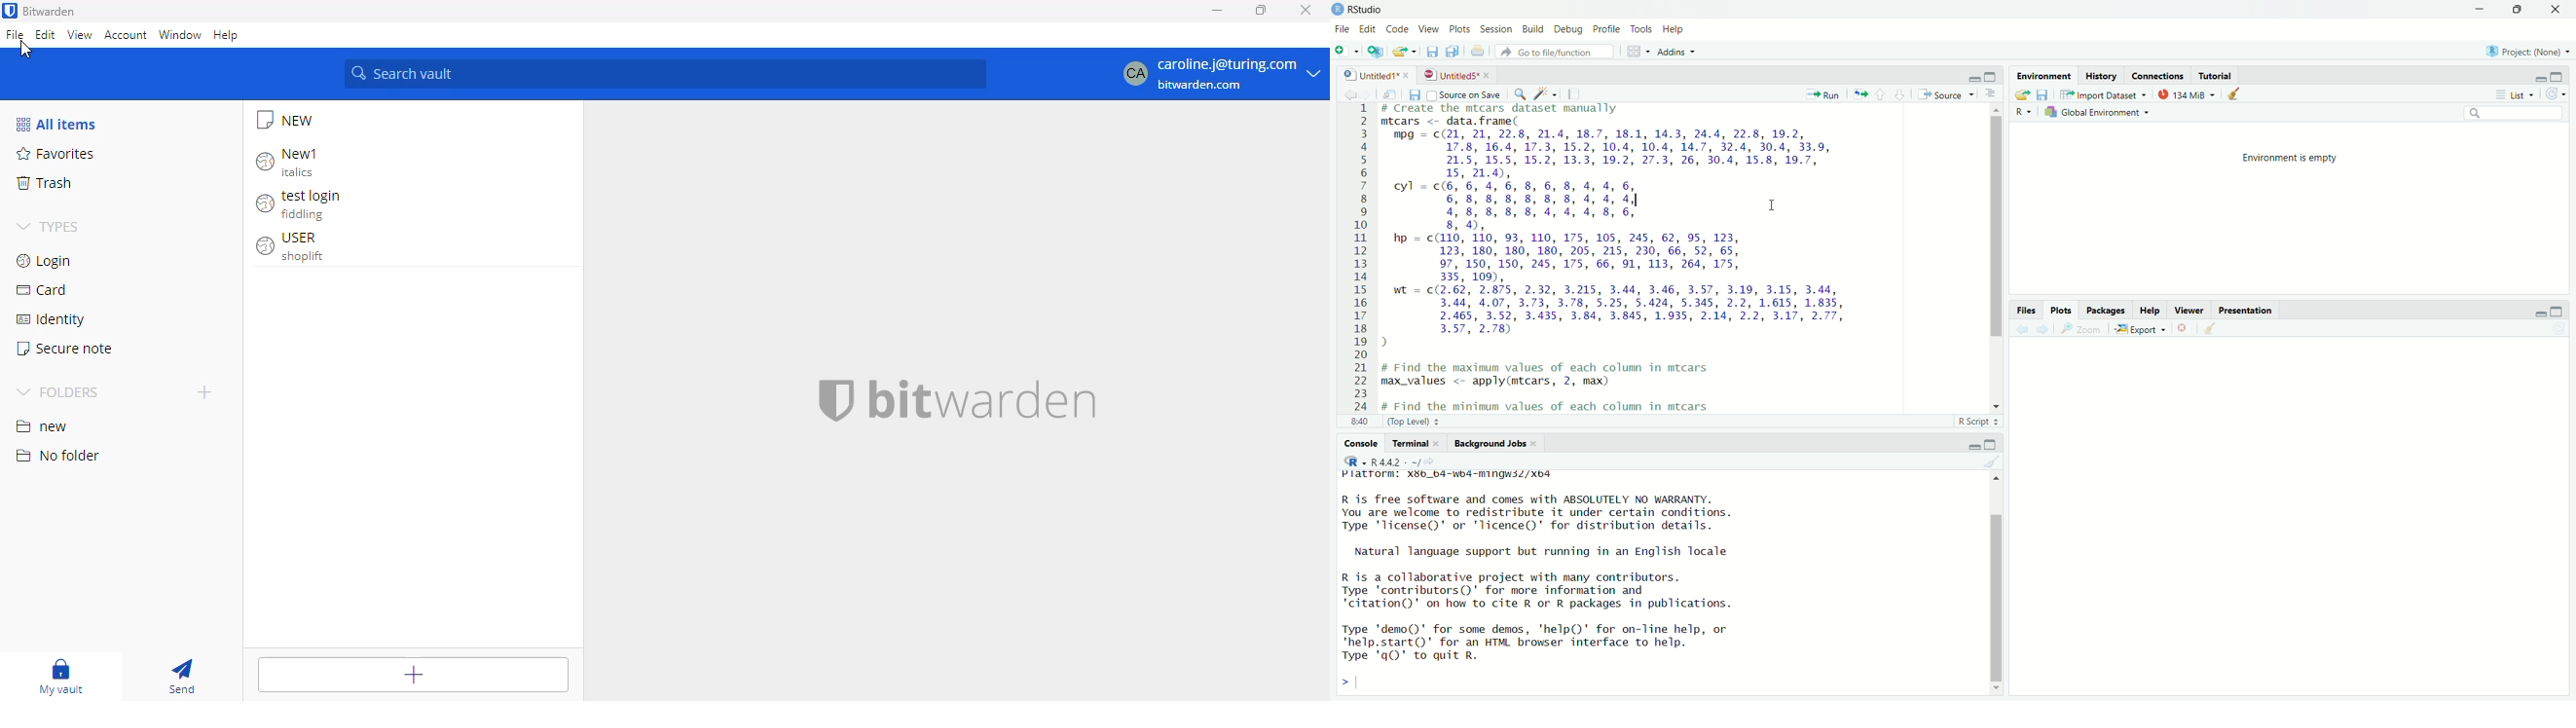 The image size is (2576, 728). Describe the element at coordinates (2540, 75) in the screenshot. I see `minimise` at that location.